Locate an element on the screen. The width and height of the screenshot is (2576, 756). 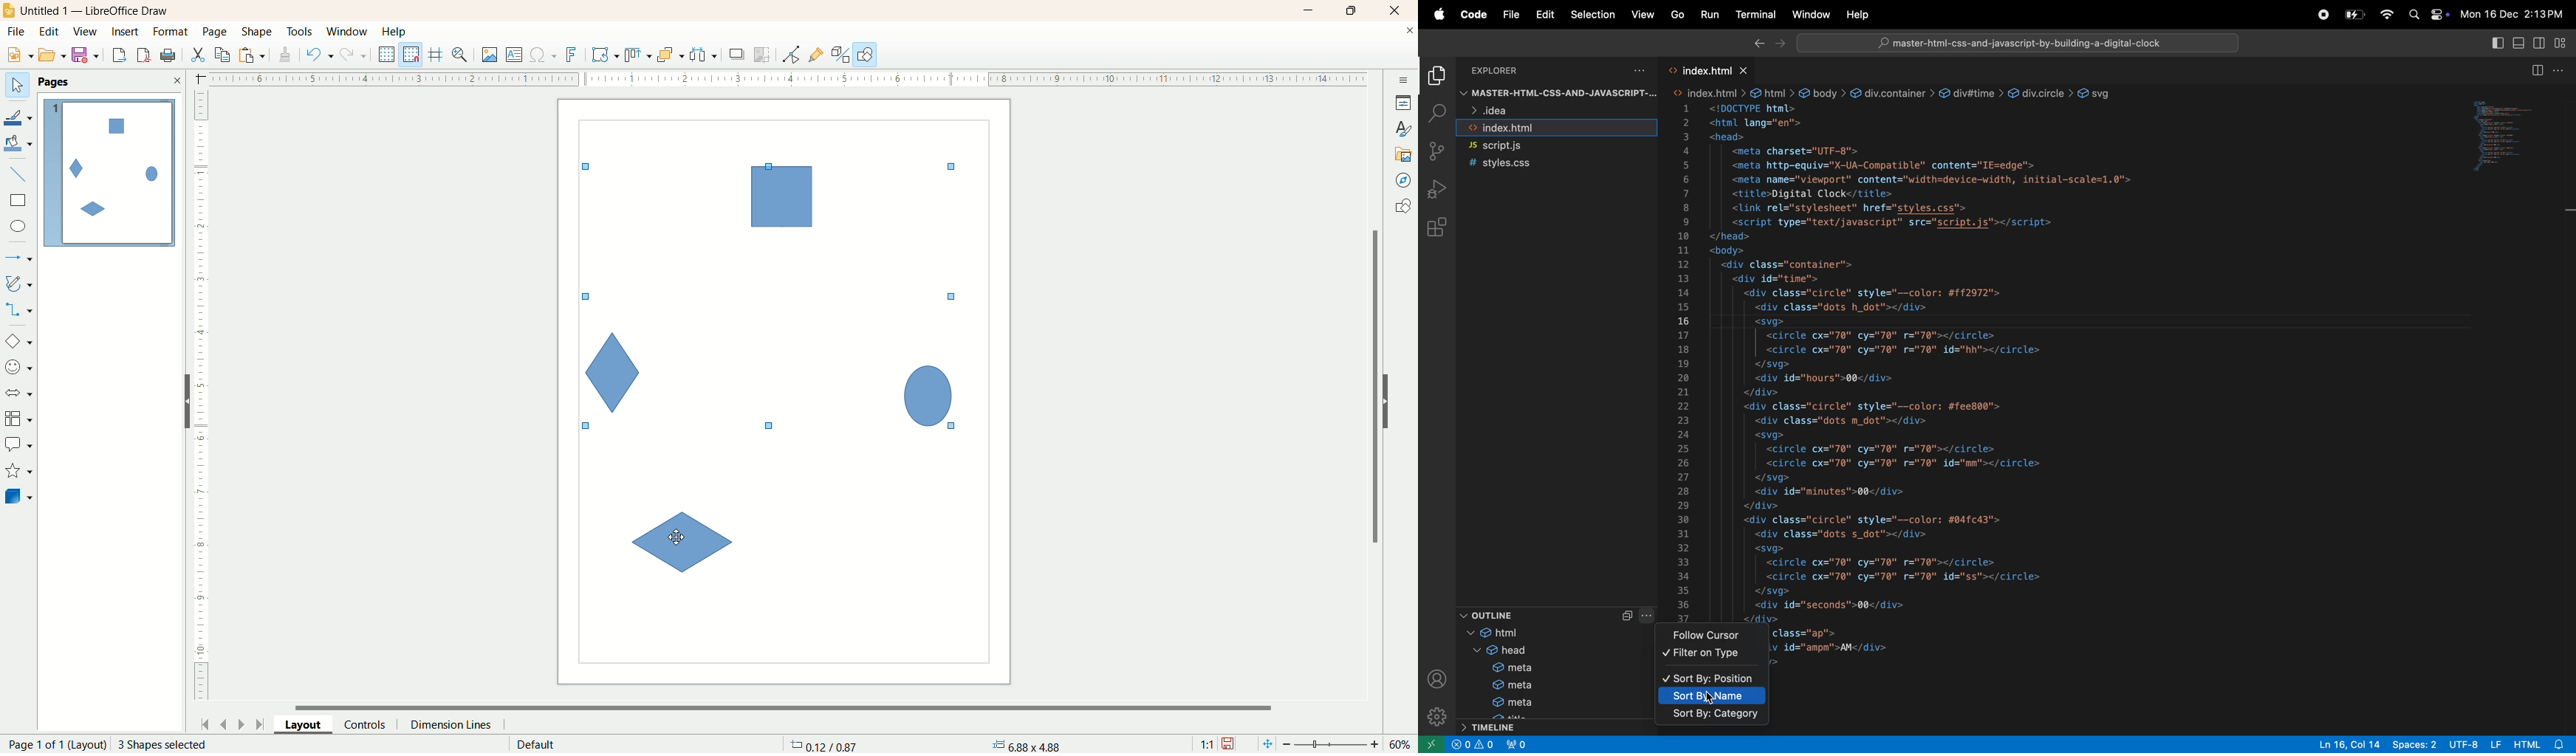
export as PDF is located at coordinates (170, 56).